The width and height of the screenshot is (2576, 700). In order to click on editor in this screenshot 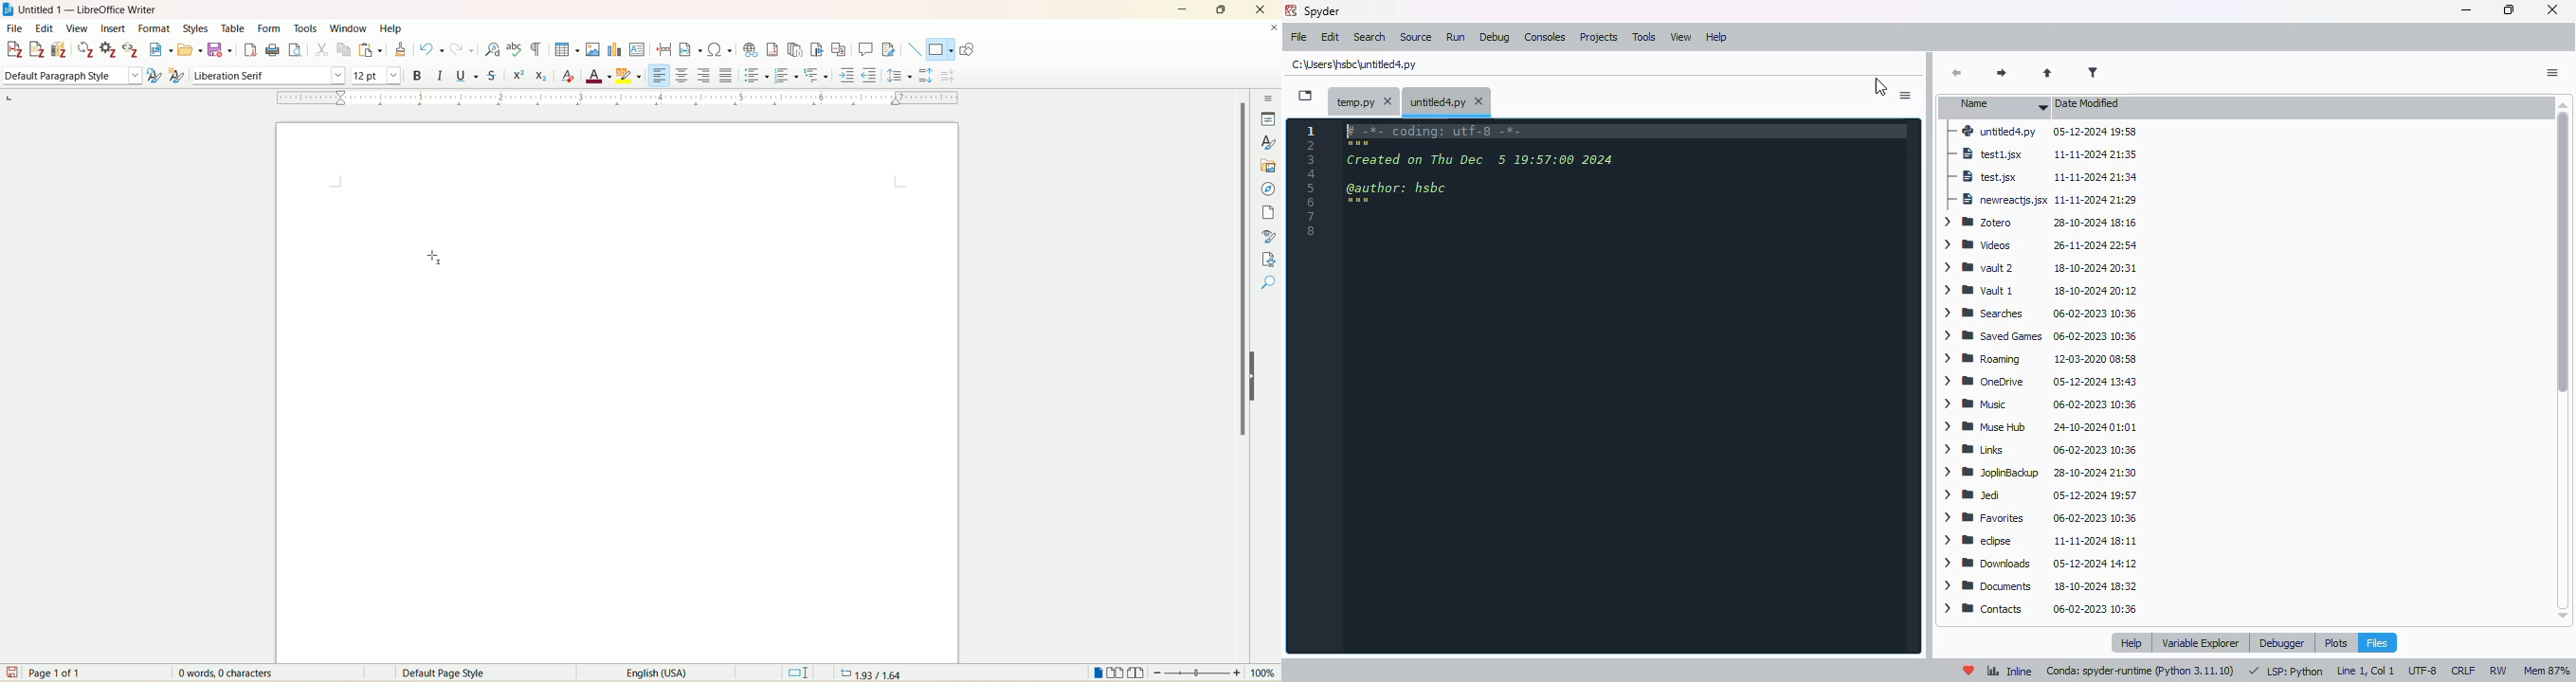, I will do `click(1626, 386)`.